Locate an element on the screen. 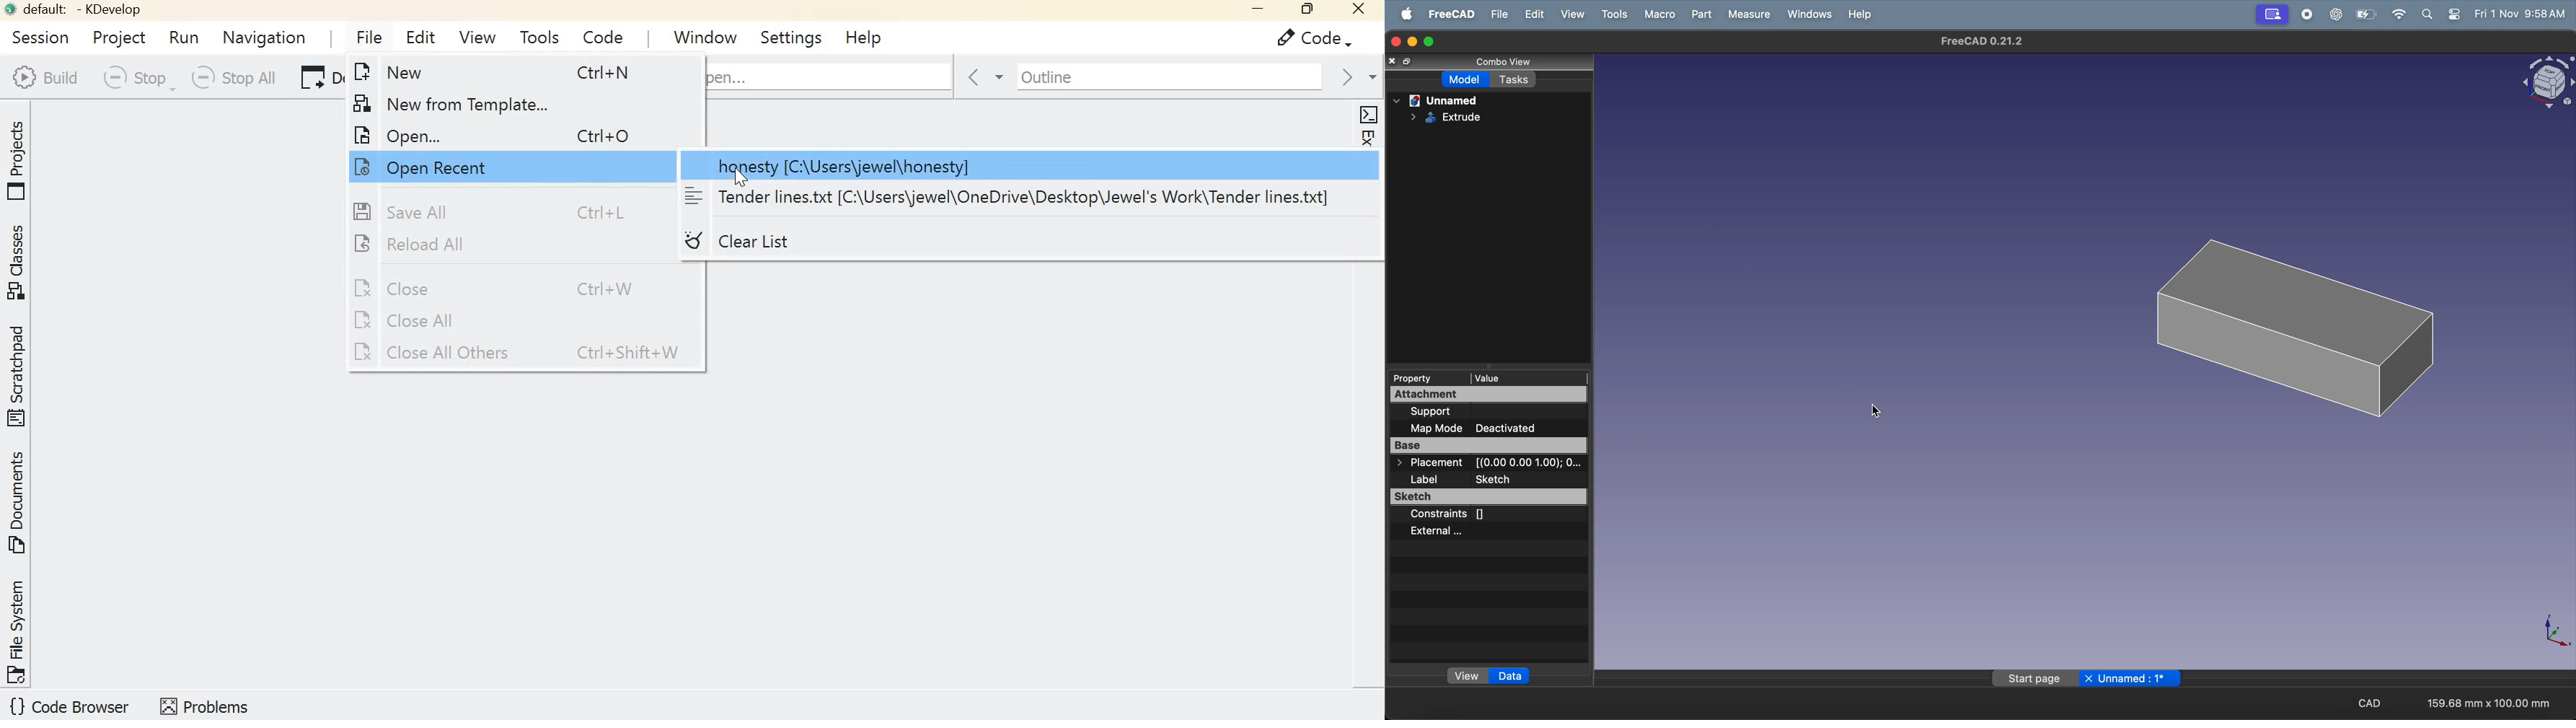 This screenshot has width=2576, height=728. aspect ratio is located at coordinates (2492, 703).